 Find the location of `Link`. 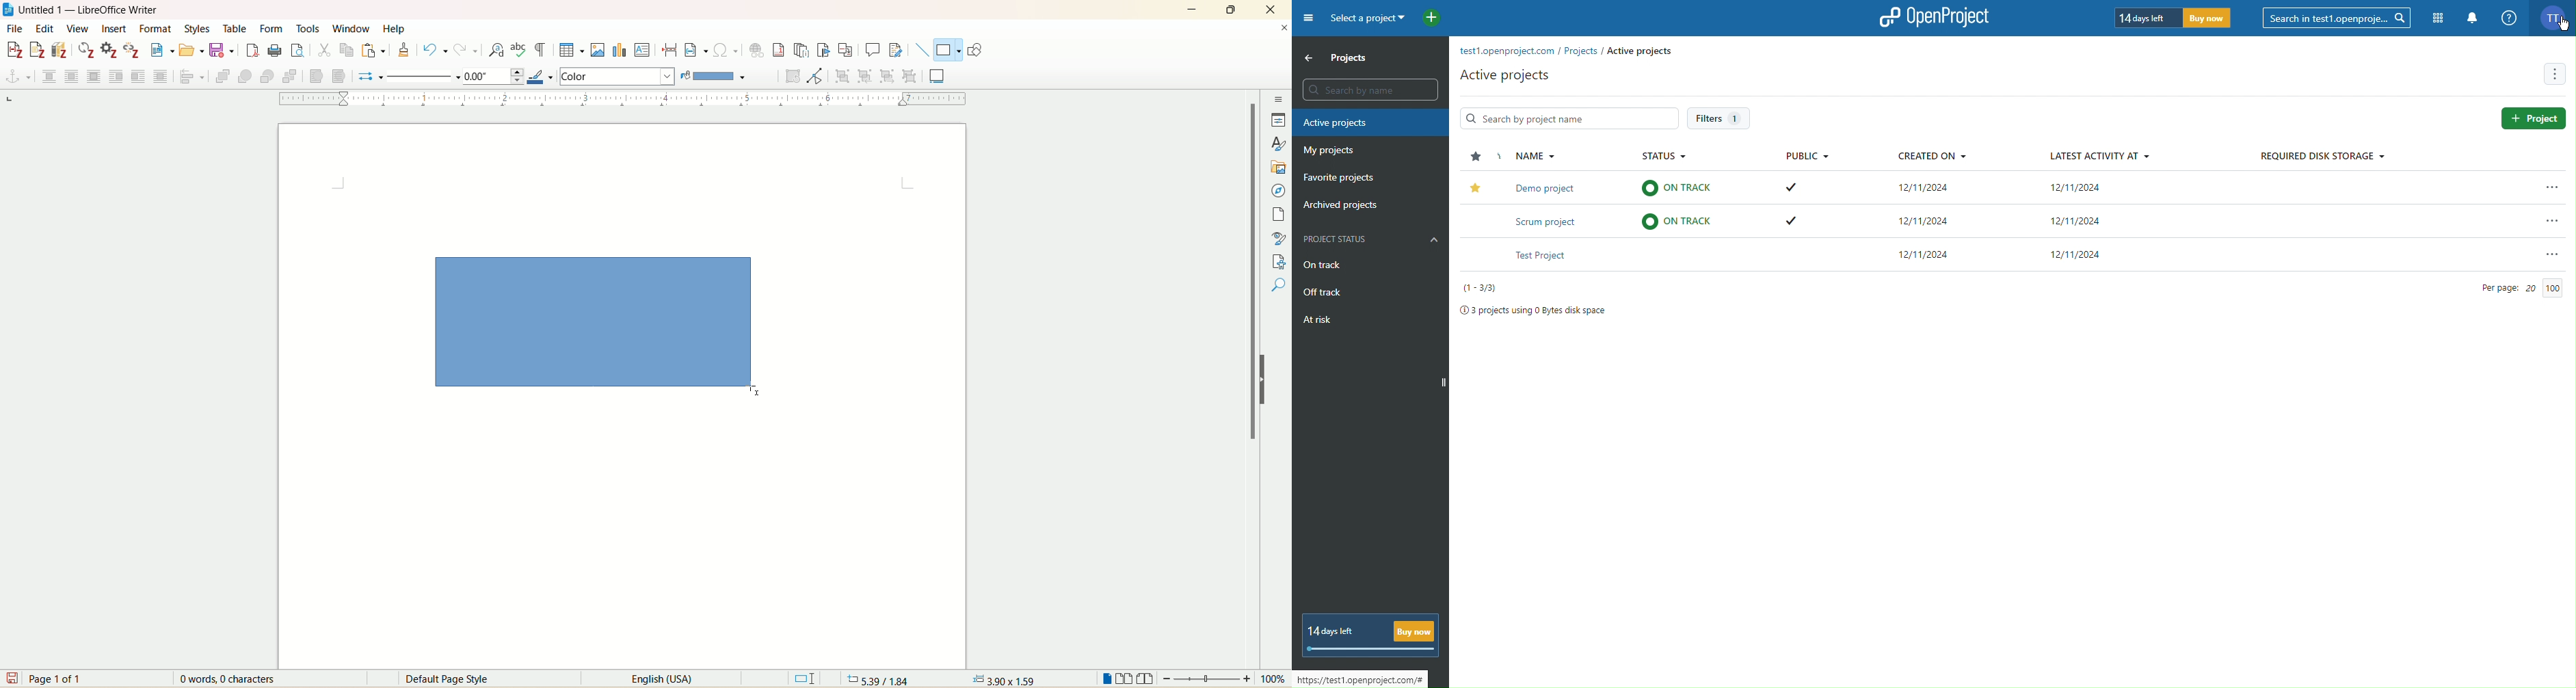

Link is located at coordinates (1360, 678).